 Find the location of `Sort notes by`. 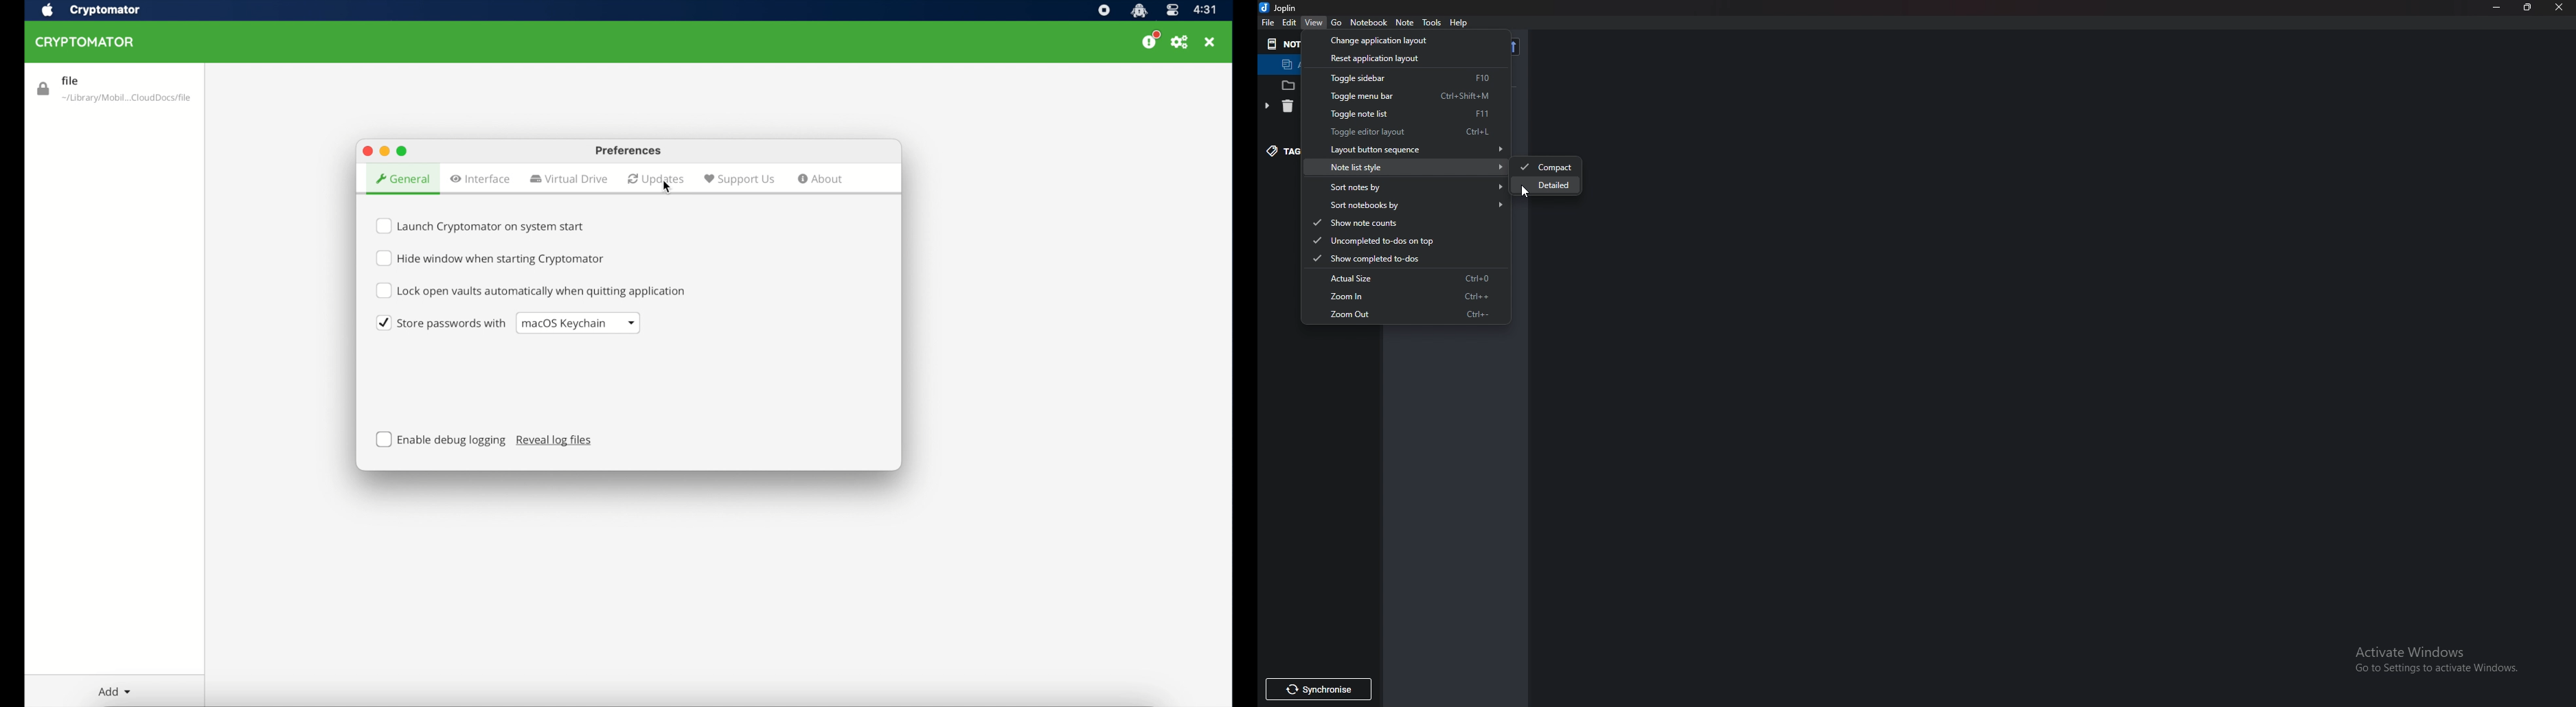

Sort notes by is located at coordinates (1409, 188).